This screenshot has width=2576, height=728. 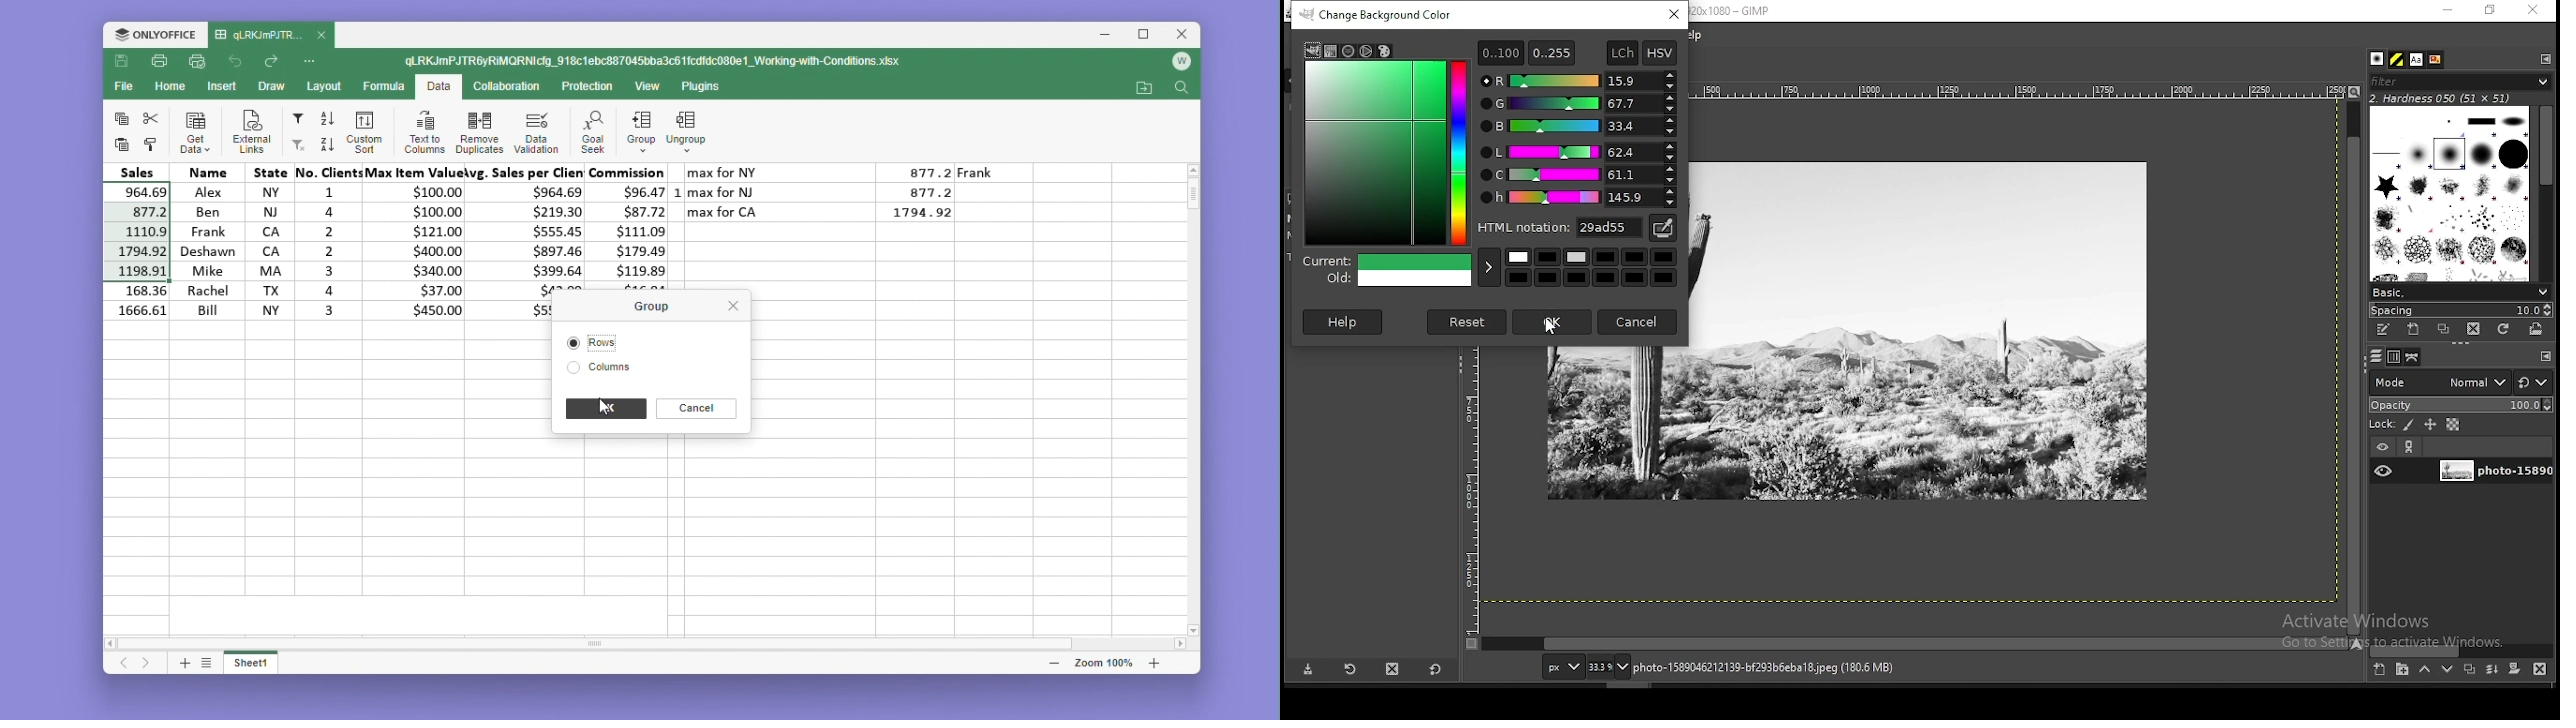 I want to click on Search, so click(x=1181, y=89).